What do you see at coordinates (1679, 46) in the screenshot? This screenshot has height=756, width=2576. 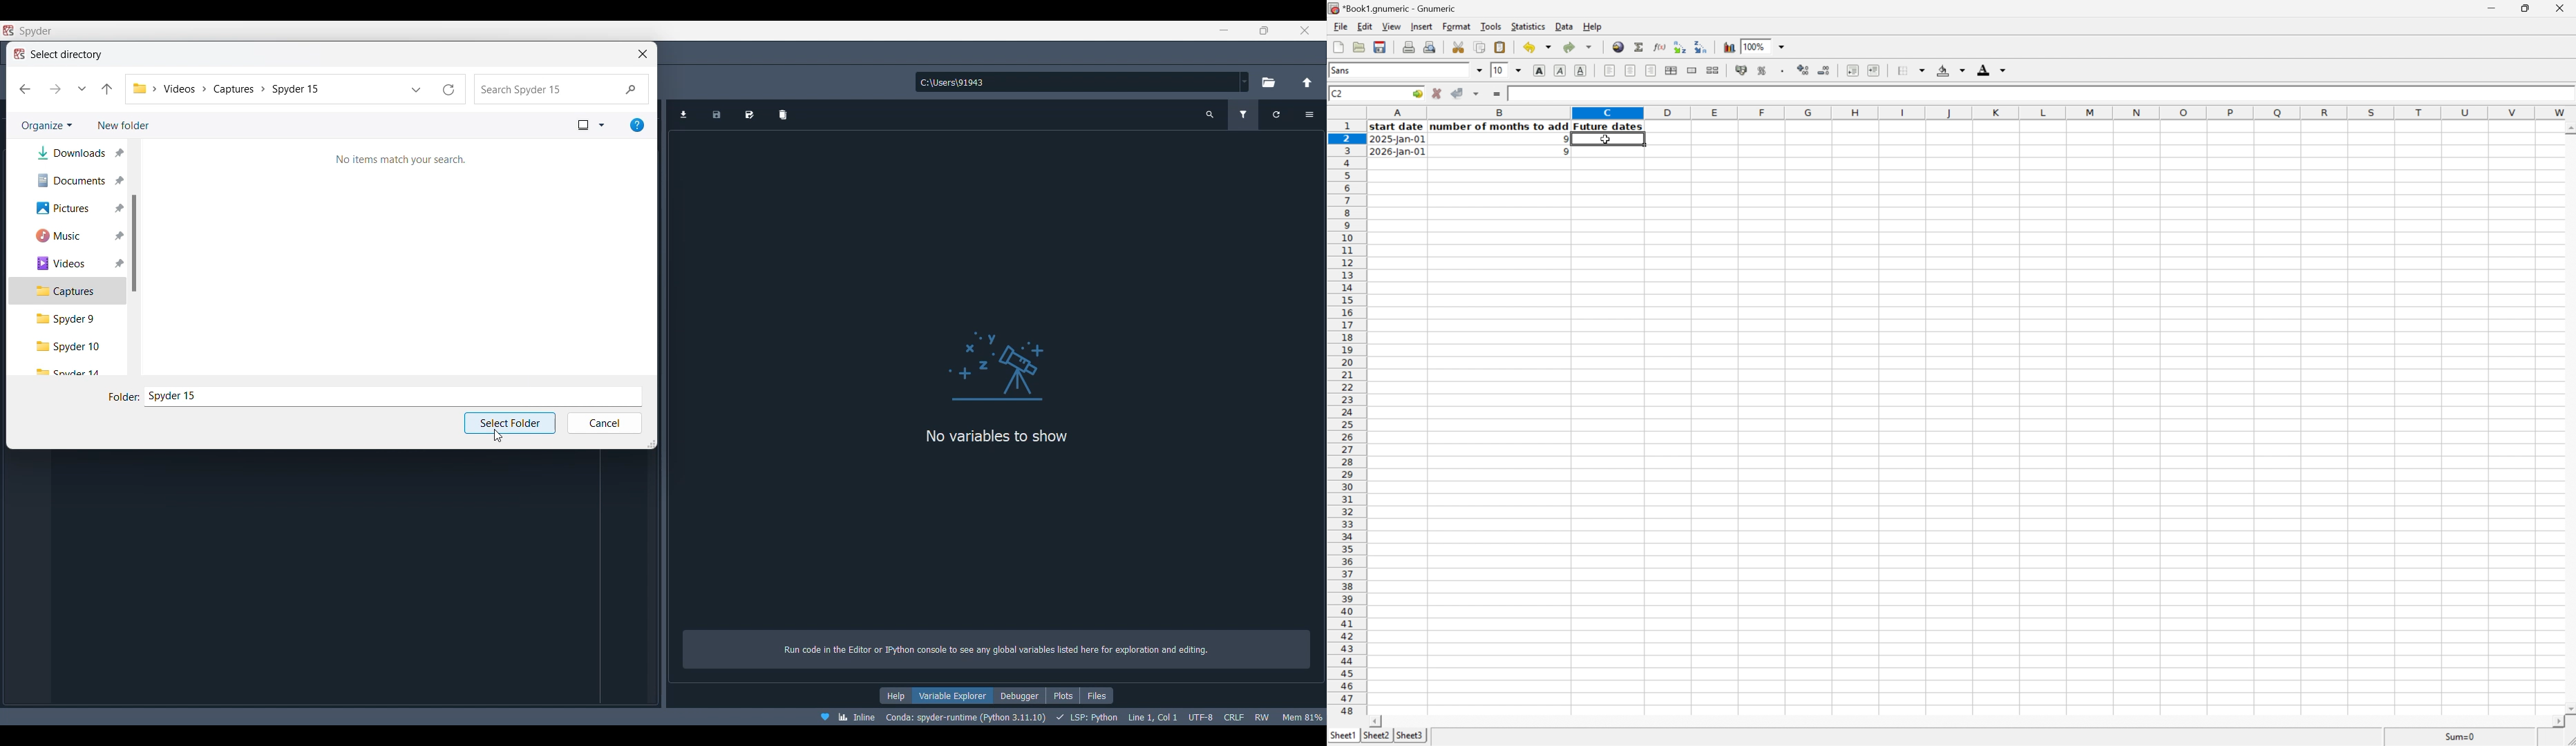 I see `Sort the selected region in ascending order based on the first column selected` at bounding box center [1679, 46].